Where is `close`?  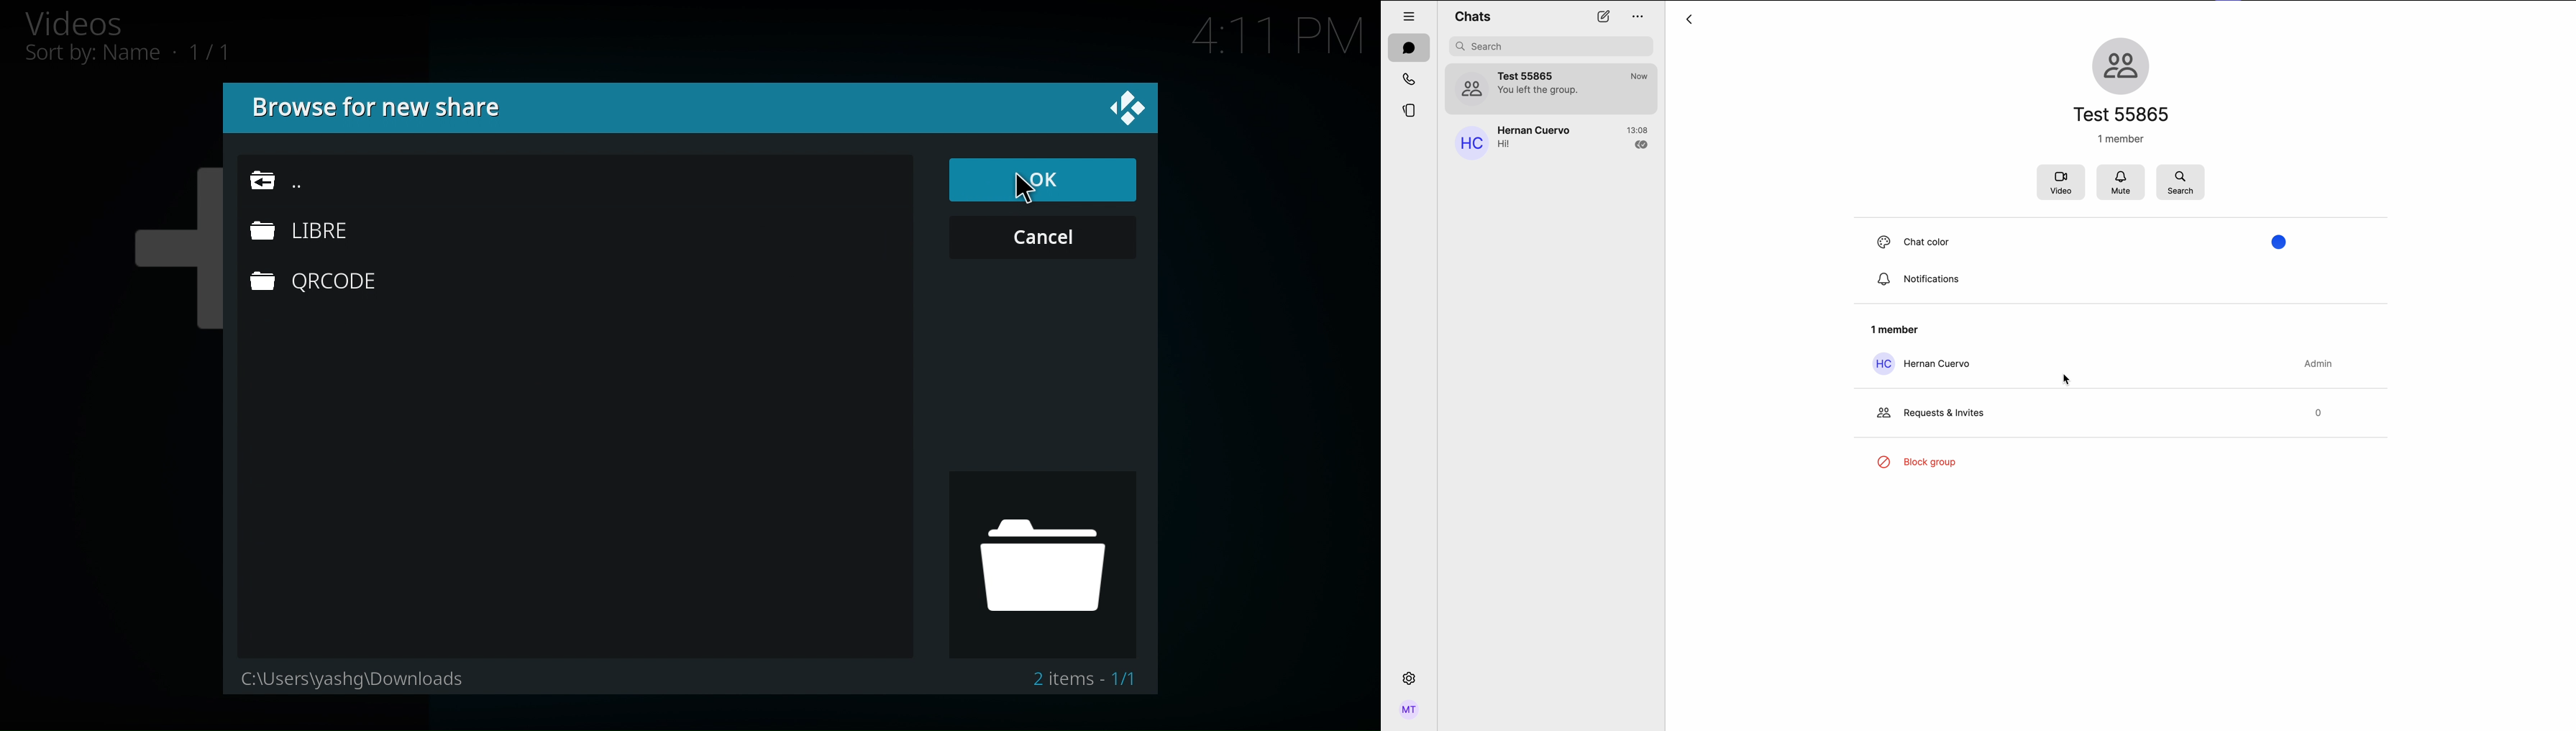
close is located at coordinates (1128, 107).